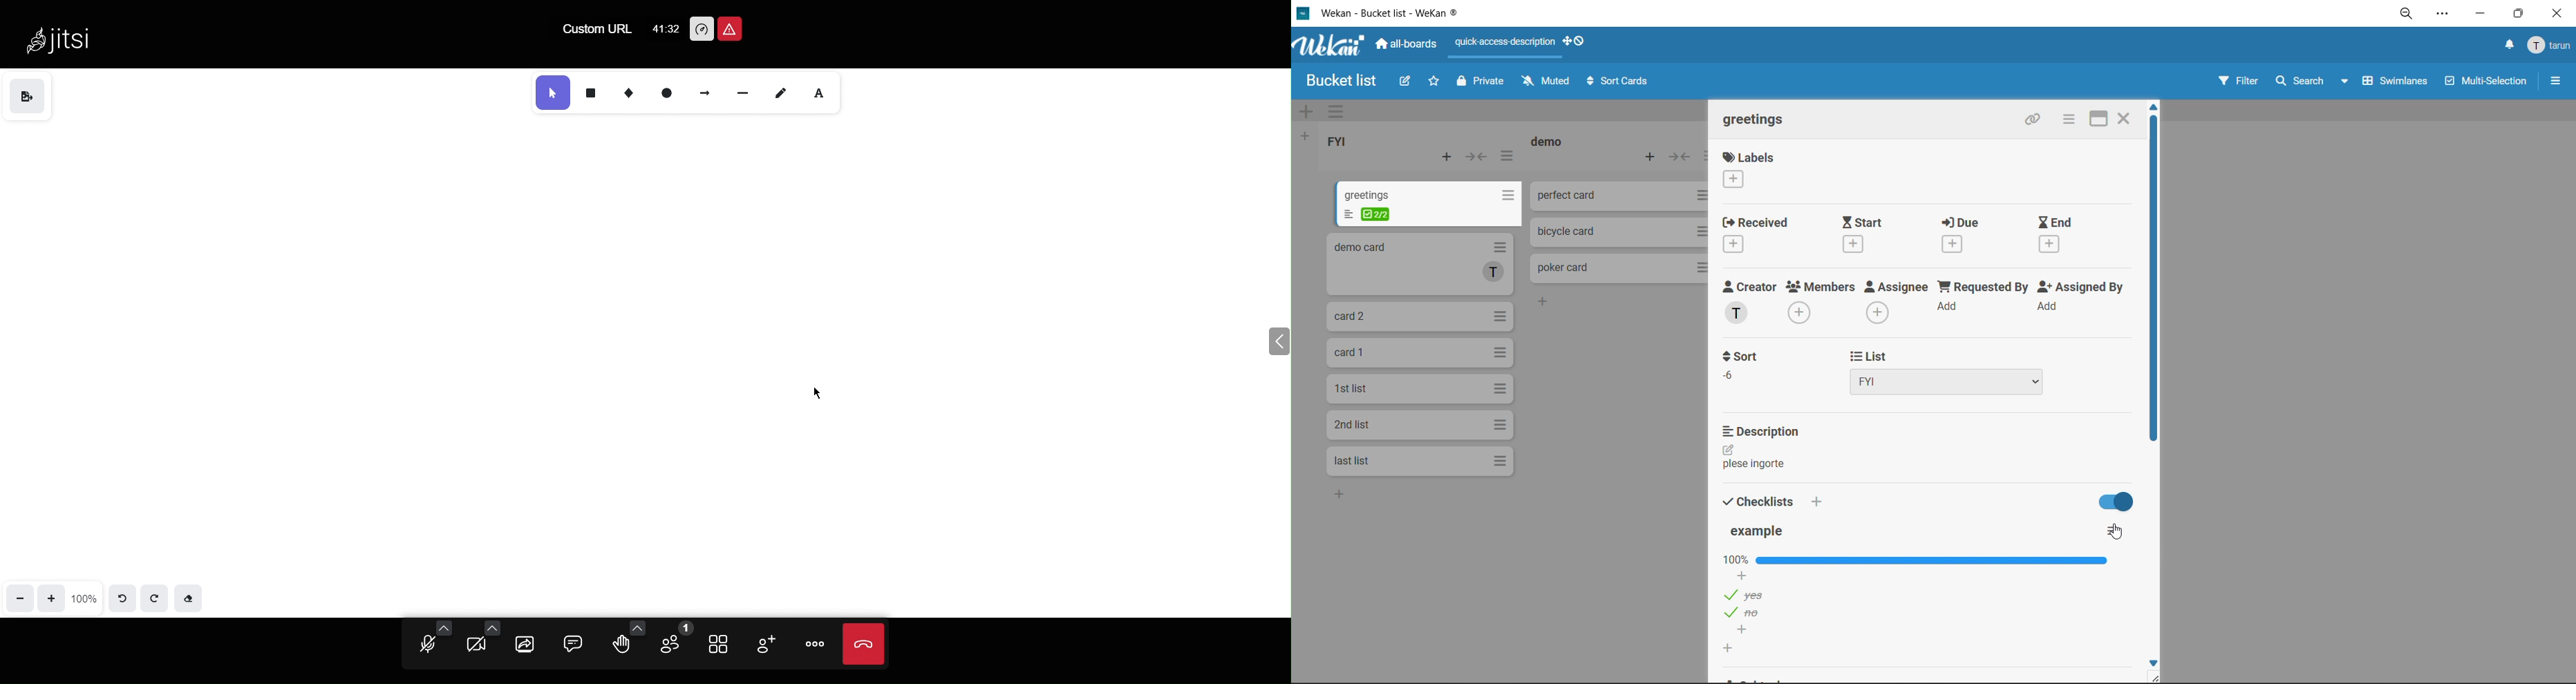 This screenshot has height=700, width=2576. Describe the element at coordinates (1481, 83) in the screenshot. I see `private` at that location.